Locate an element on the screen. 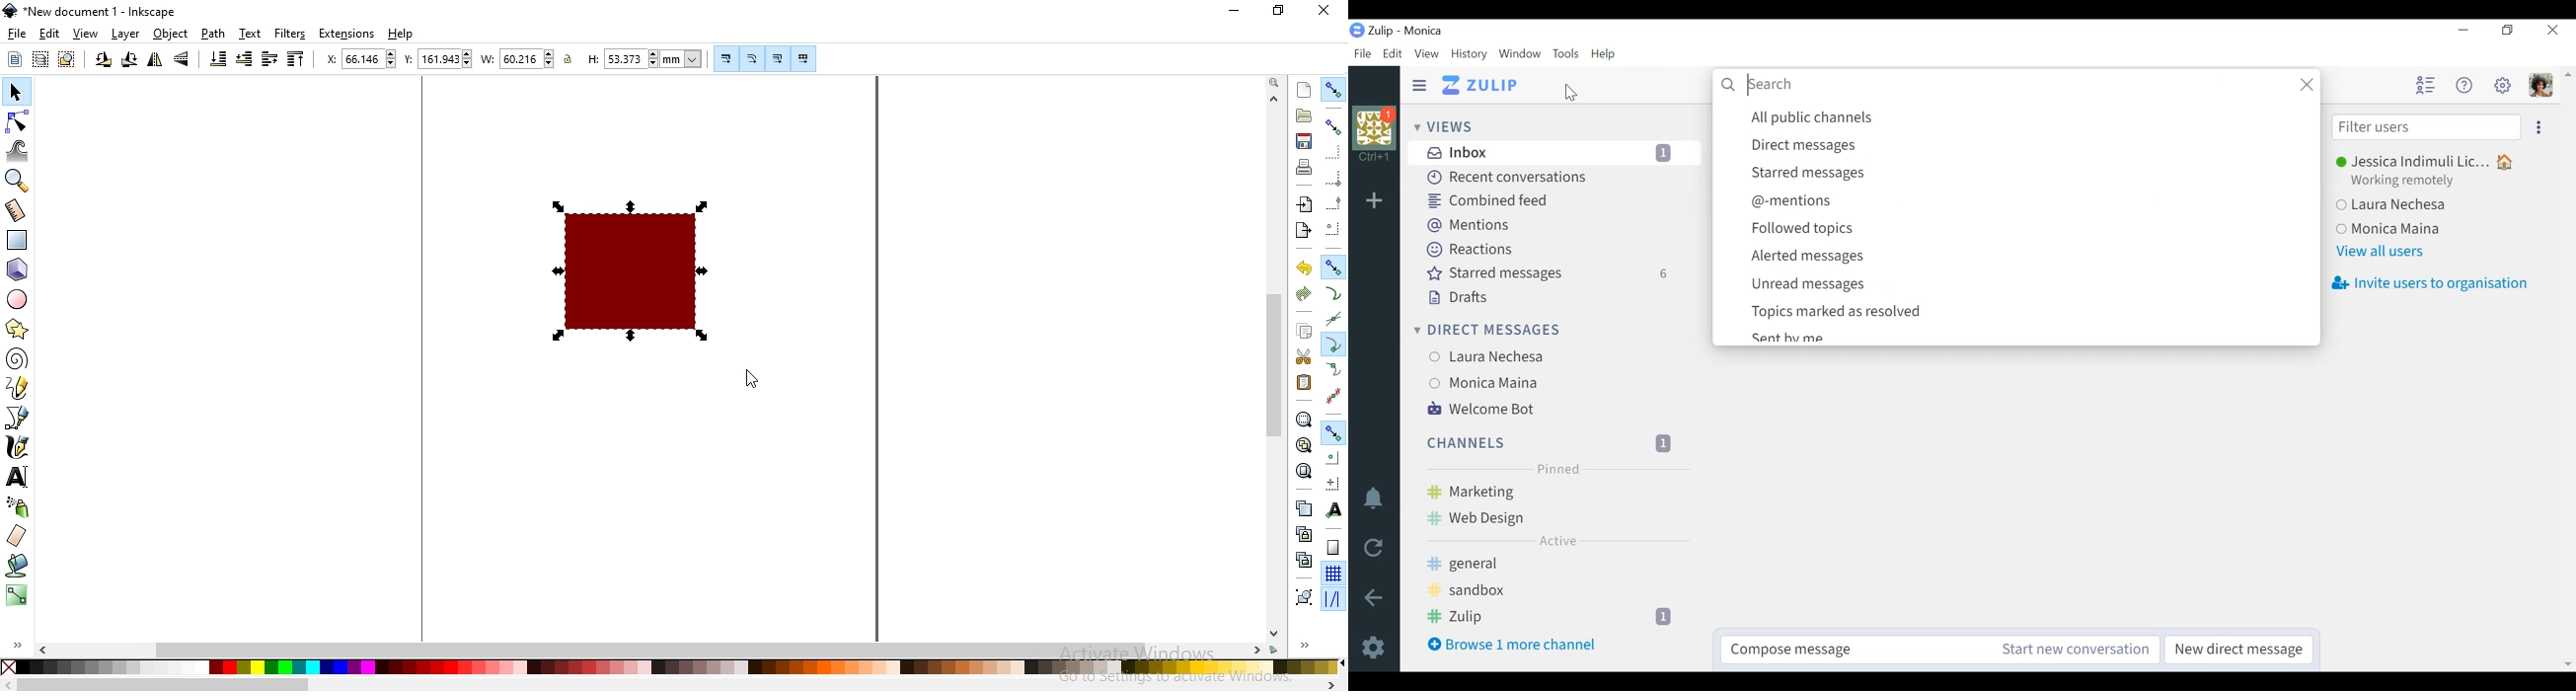  Active is located at coordinates (1555, 541).